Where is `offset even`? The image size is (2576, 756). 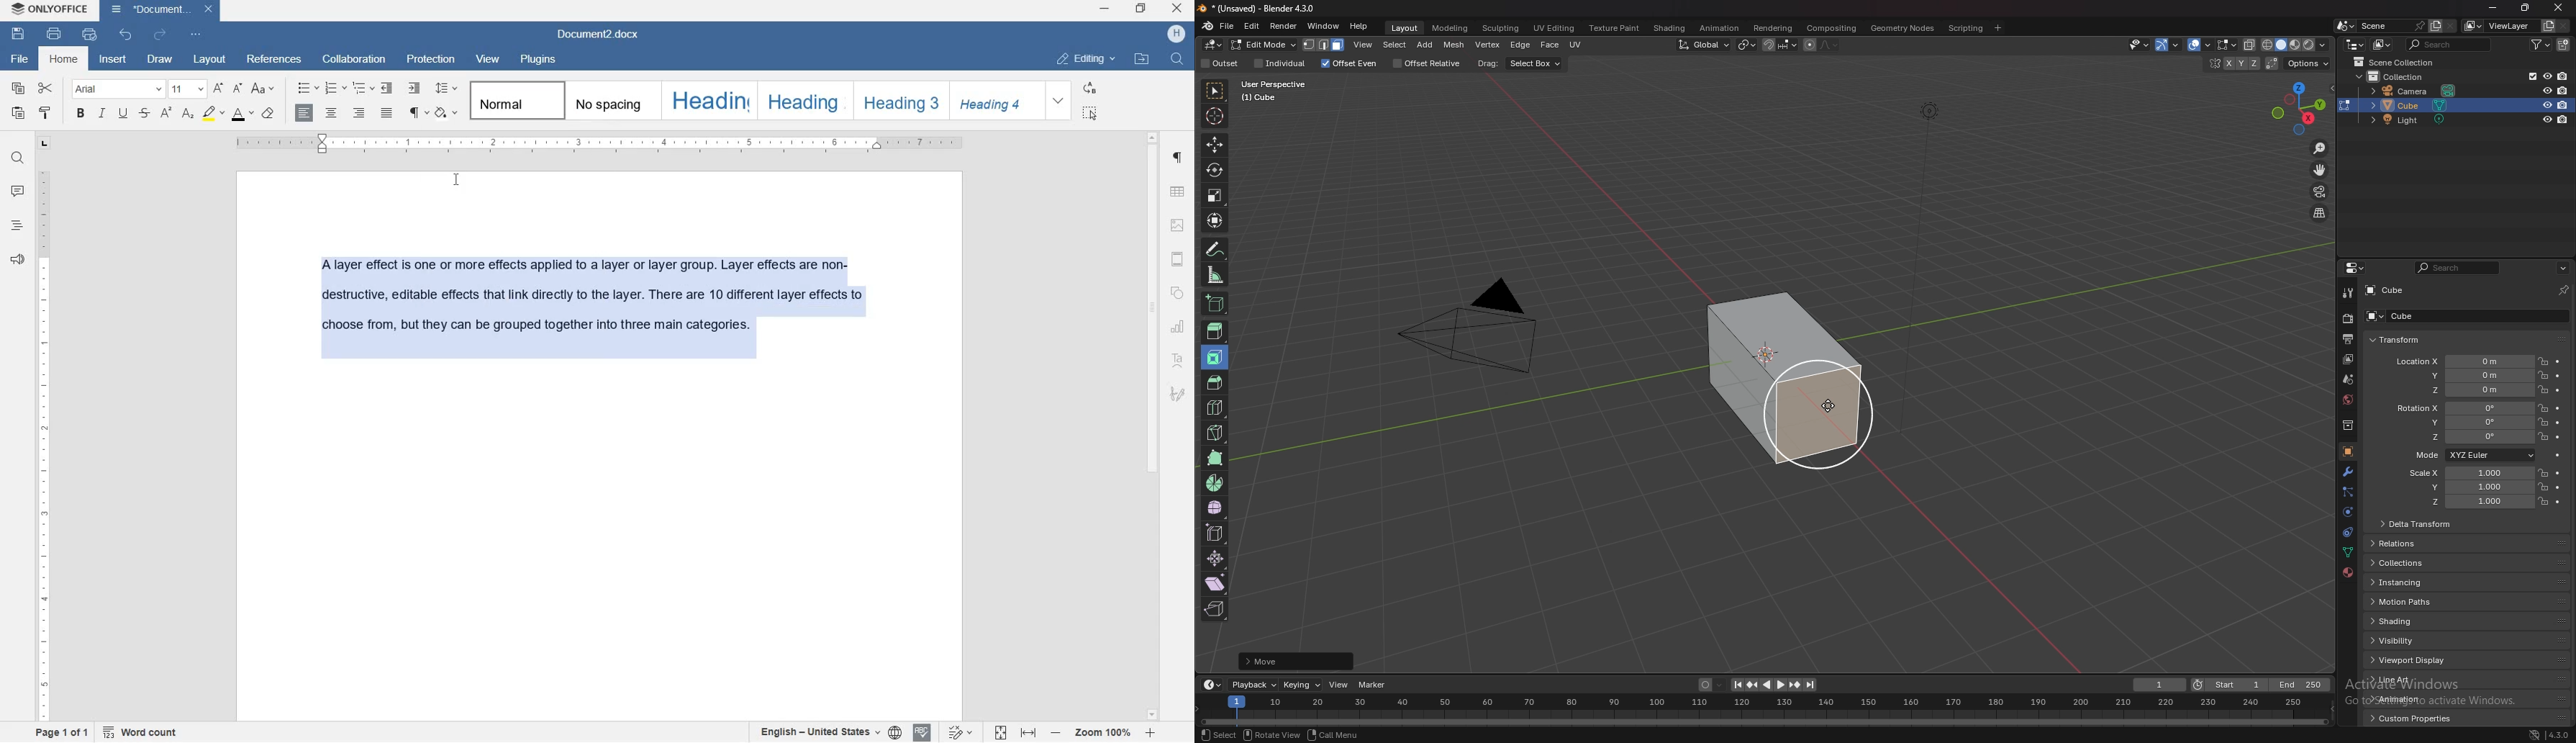 offset even is located at coordinates (1348, 64).